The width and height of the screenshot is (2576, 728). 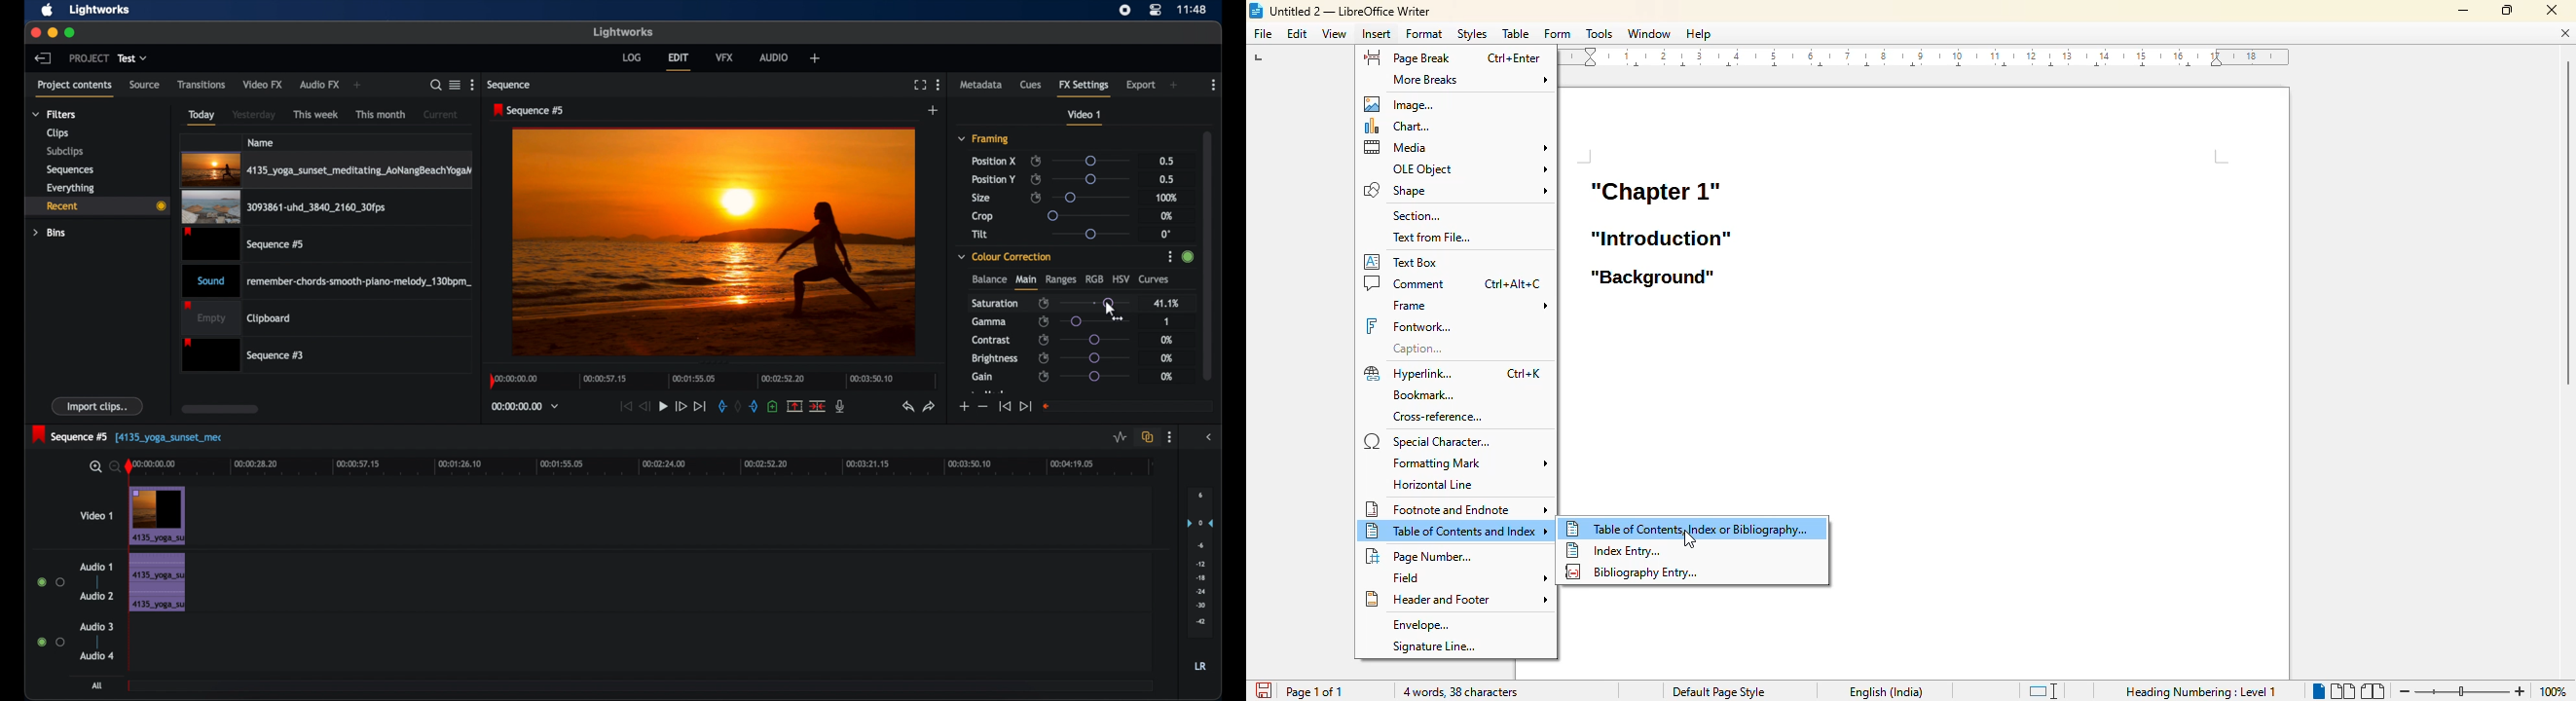 What do you see at coordinates (1524, 374) in the screenshot?
I see `shortcut for hyperlink` at bounding box center [1524, 374].